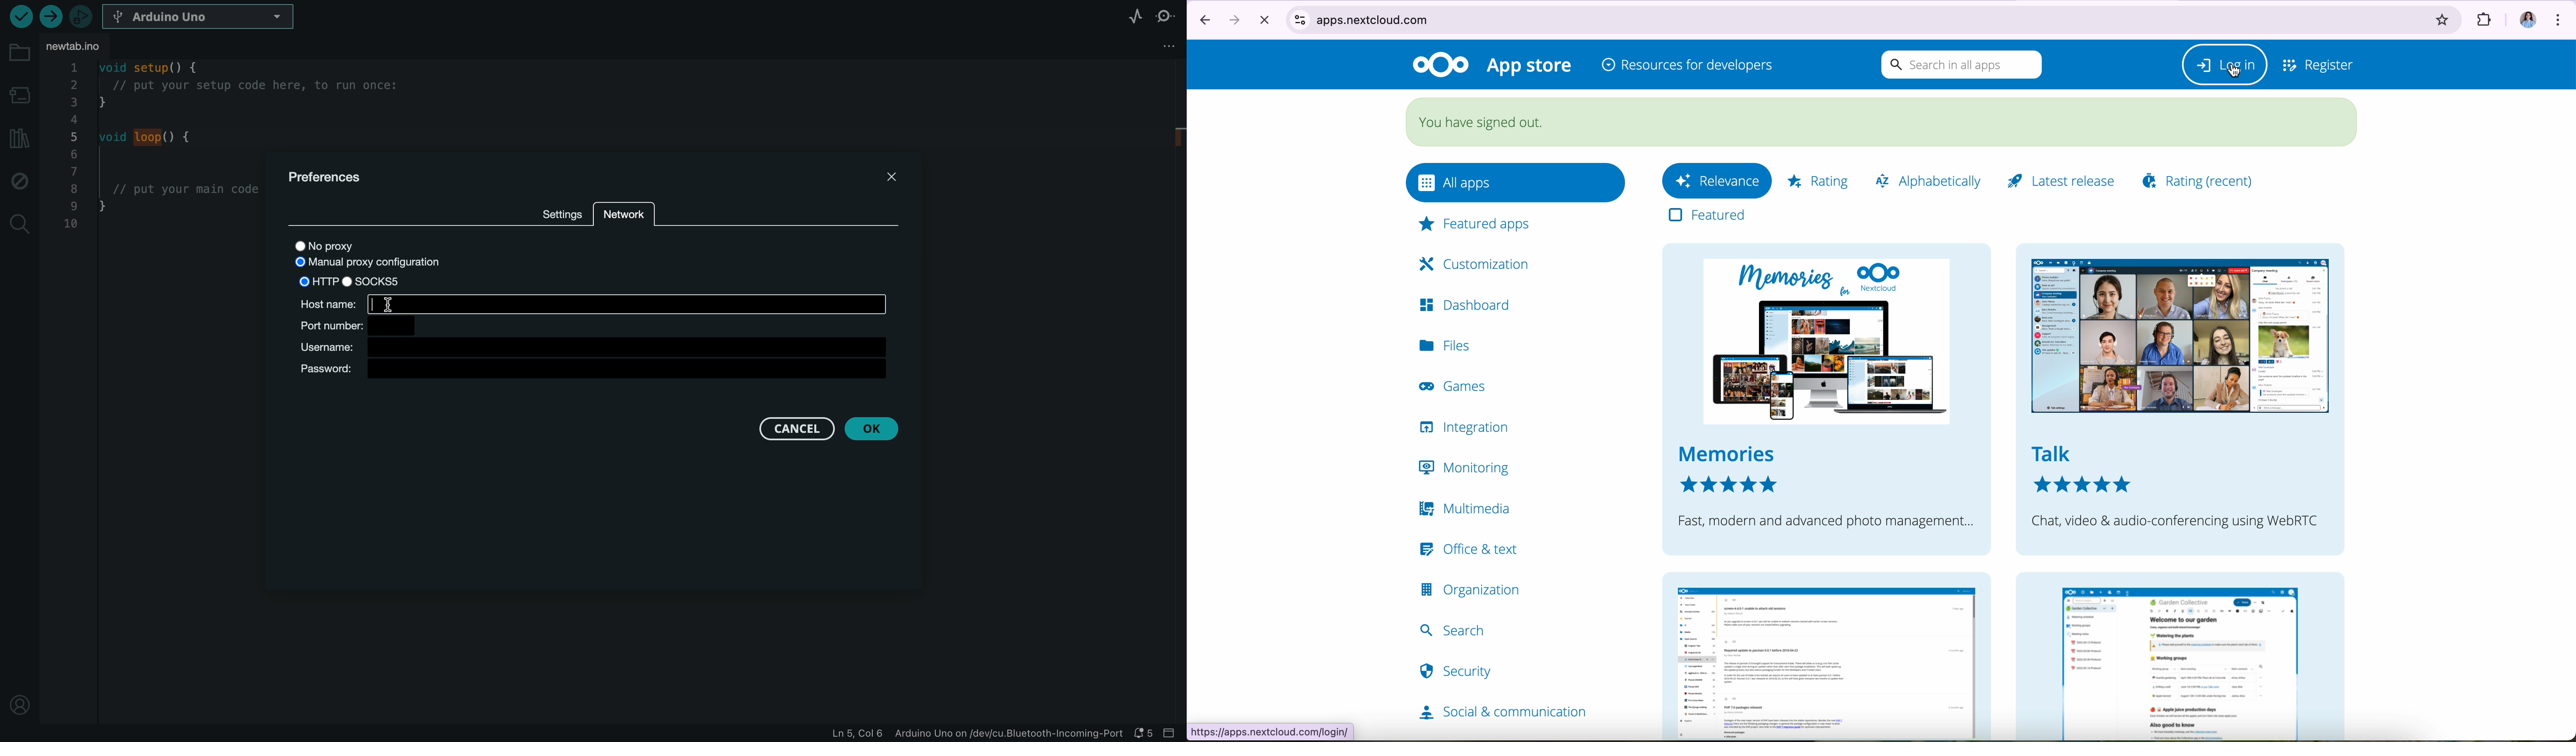 This screenshot has height=756, width=2576. Describe the element at coordinates (2319, 62) in the screenshot. I see `register` at that location.